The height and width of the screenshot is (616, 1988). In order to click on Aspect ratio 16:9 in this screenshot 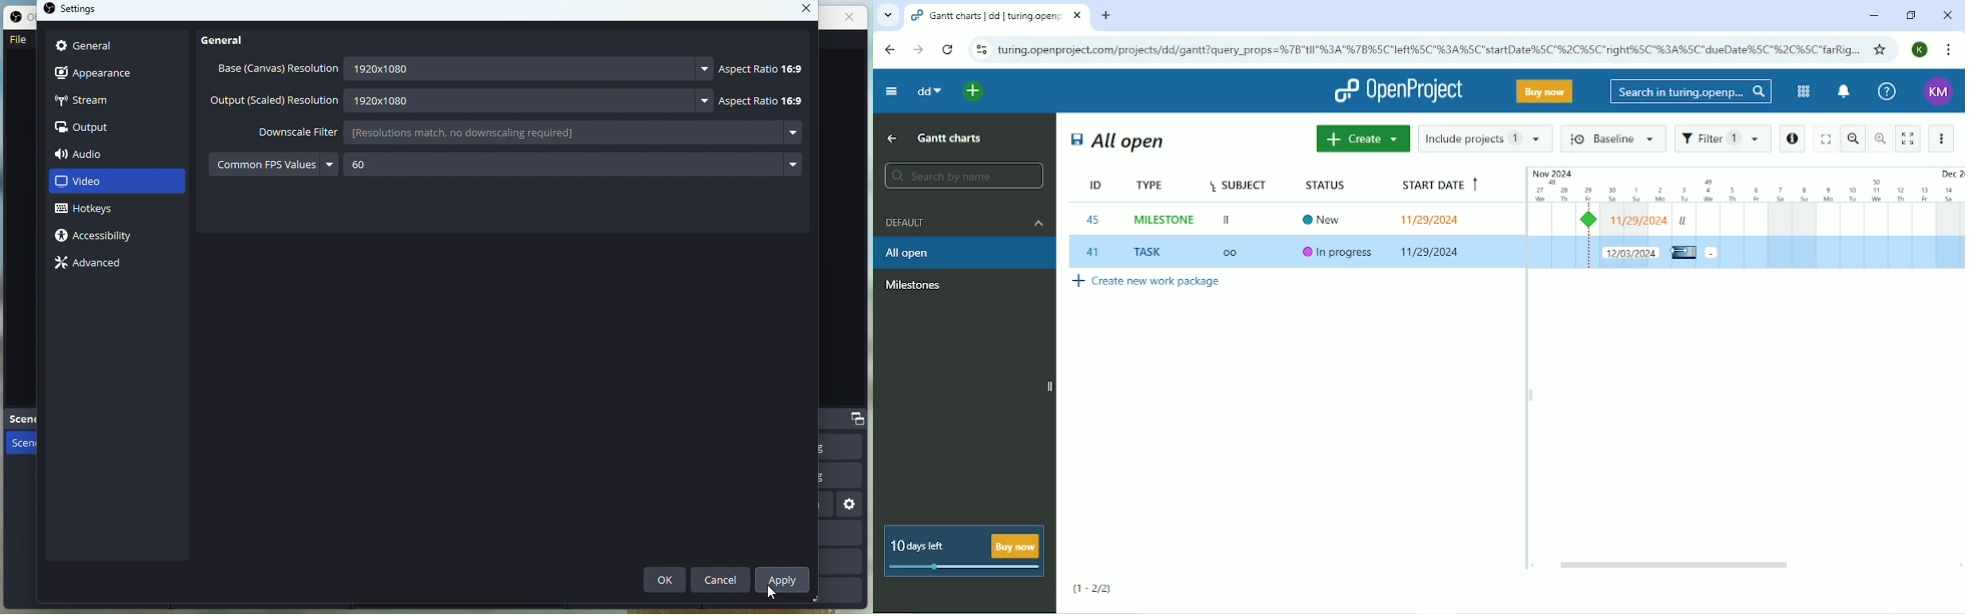, I will do `click(762, 100)`.